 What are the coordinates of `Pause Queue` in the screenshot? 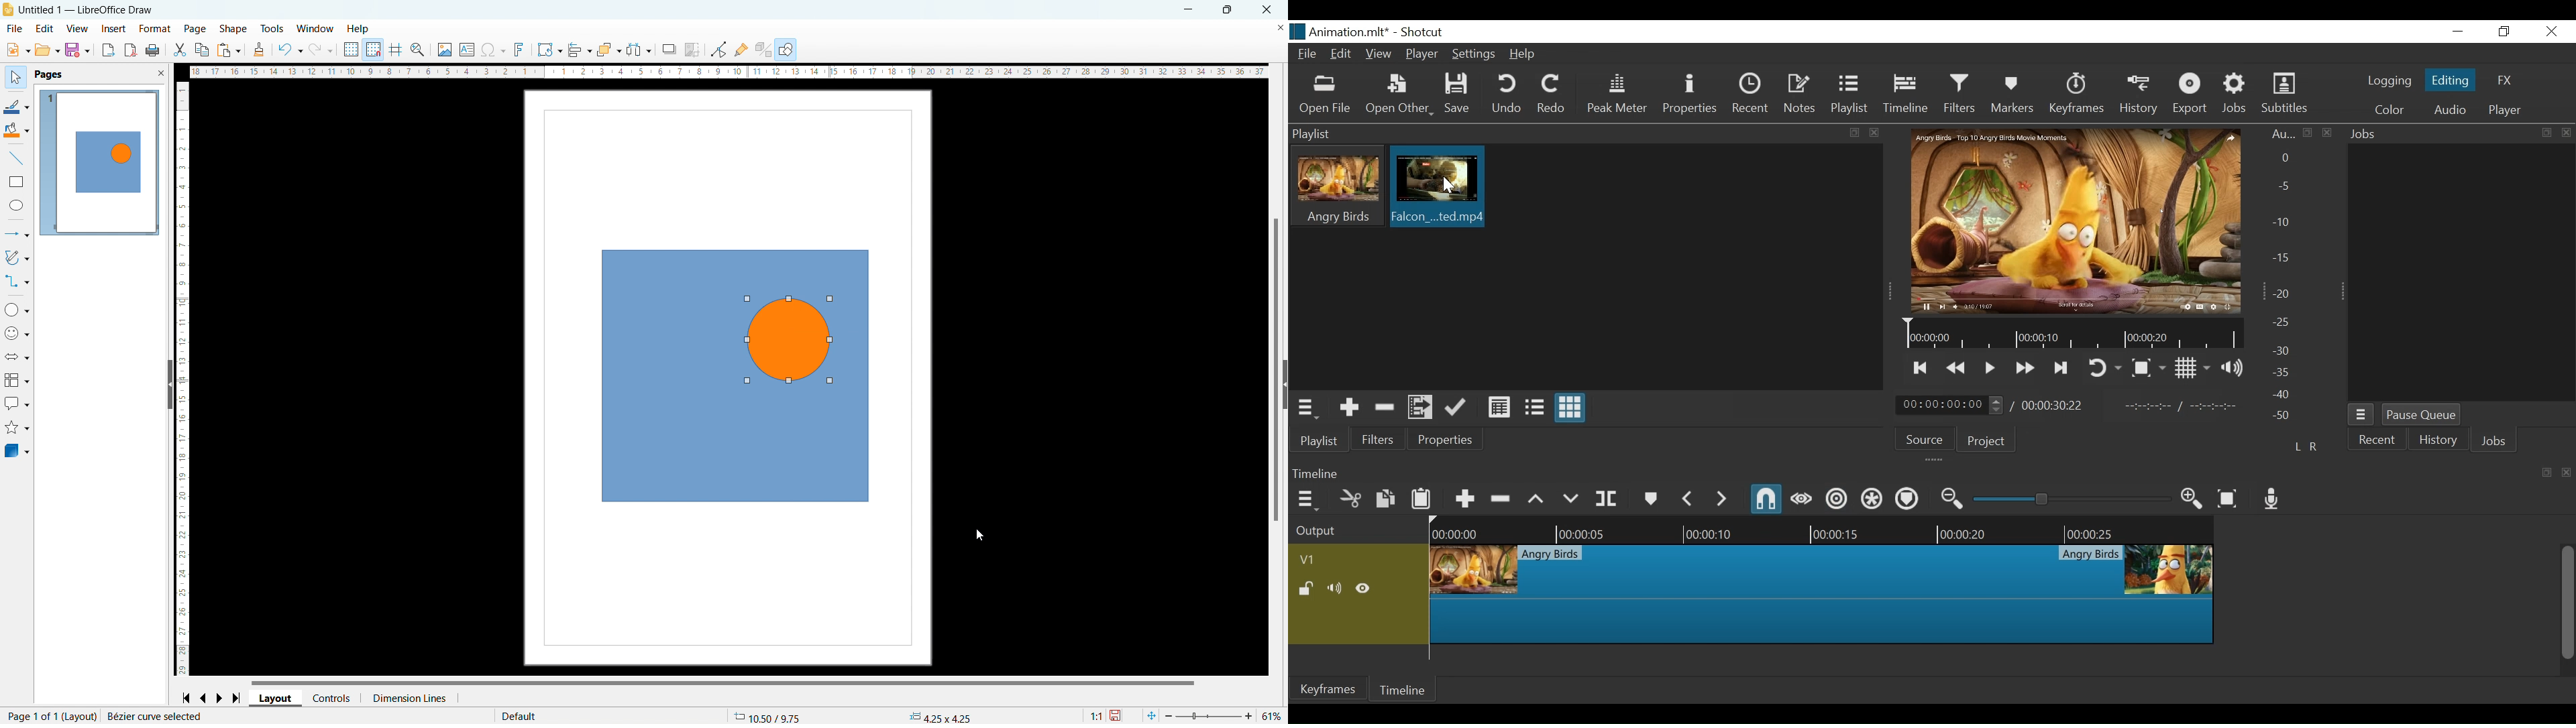 It's located at (2421, 416).